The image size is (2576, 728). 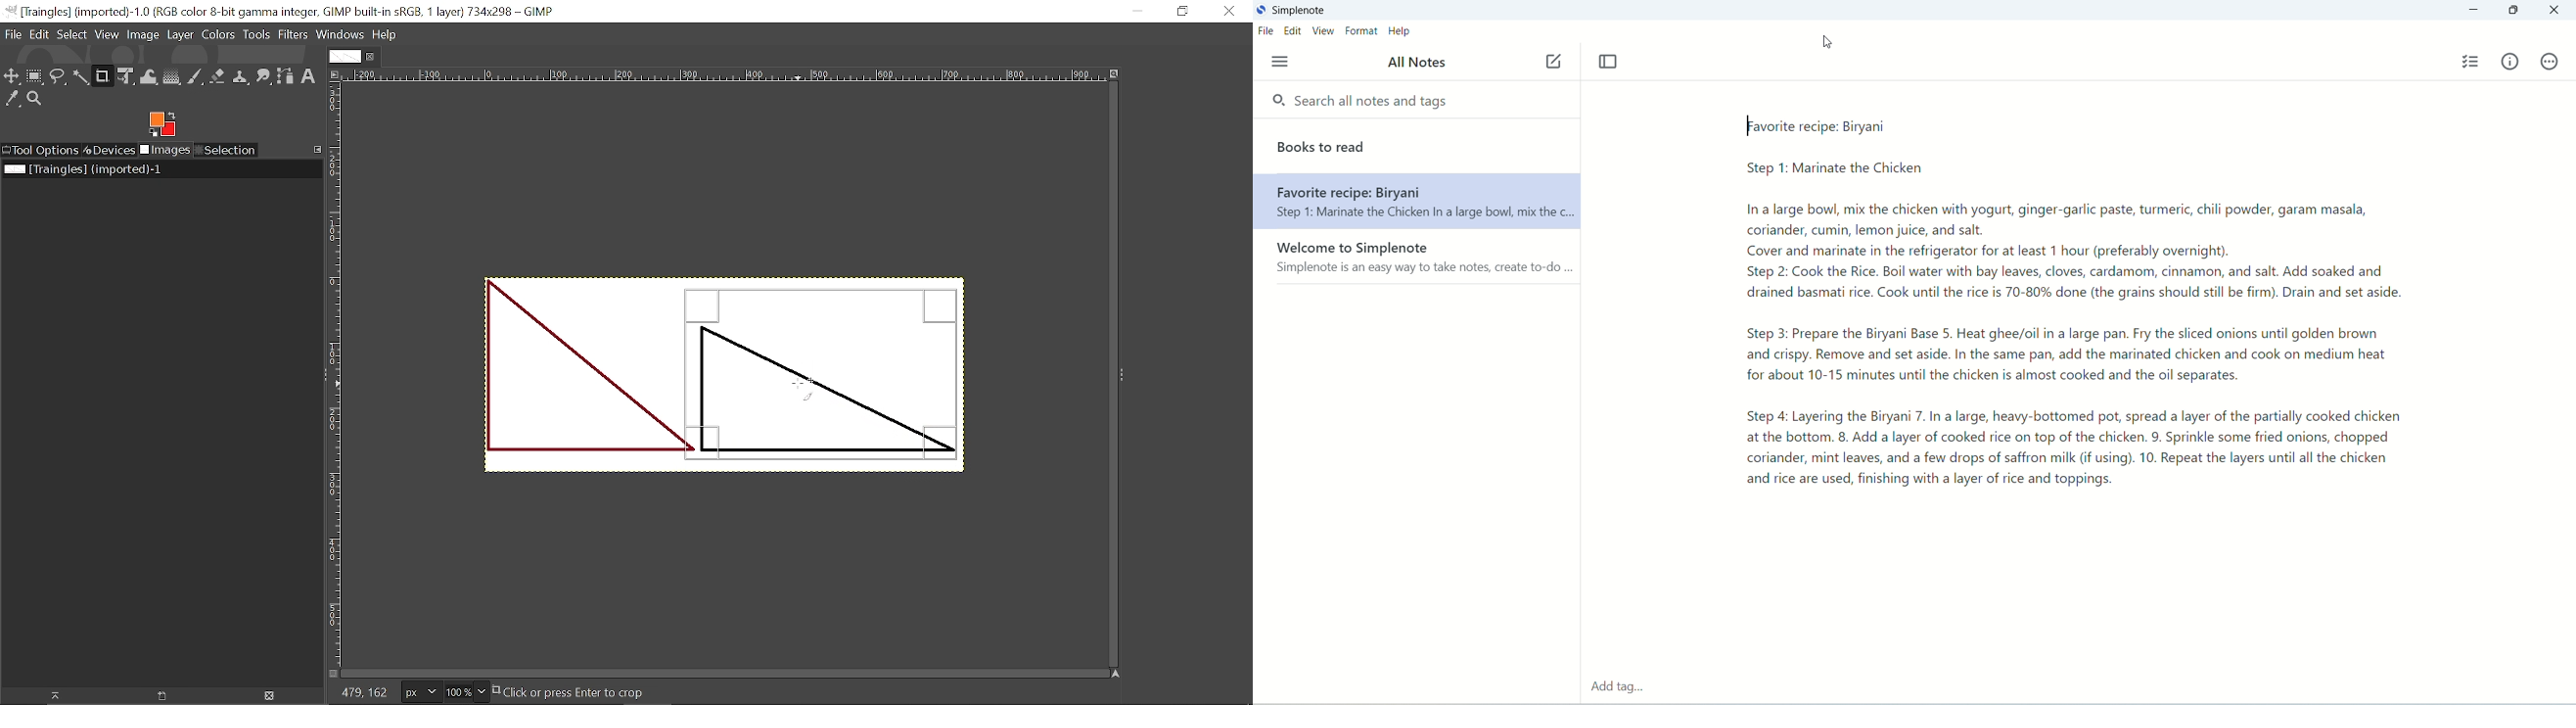 I want to click on info, so click(x=2511, y=61).